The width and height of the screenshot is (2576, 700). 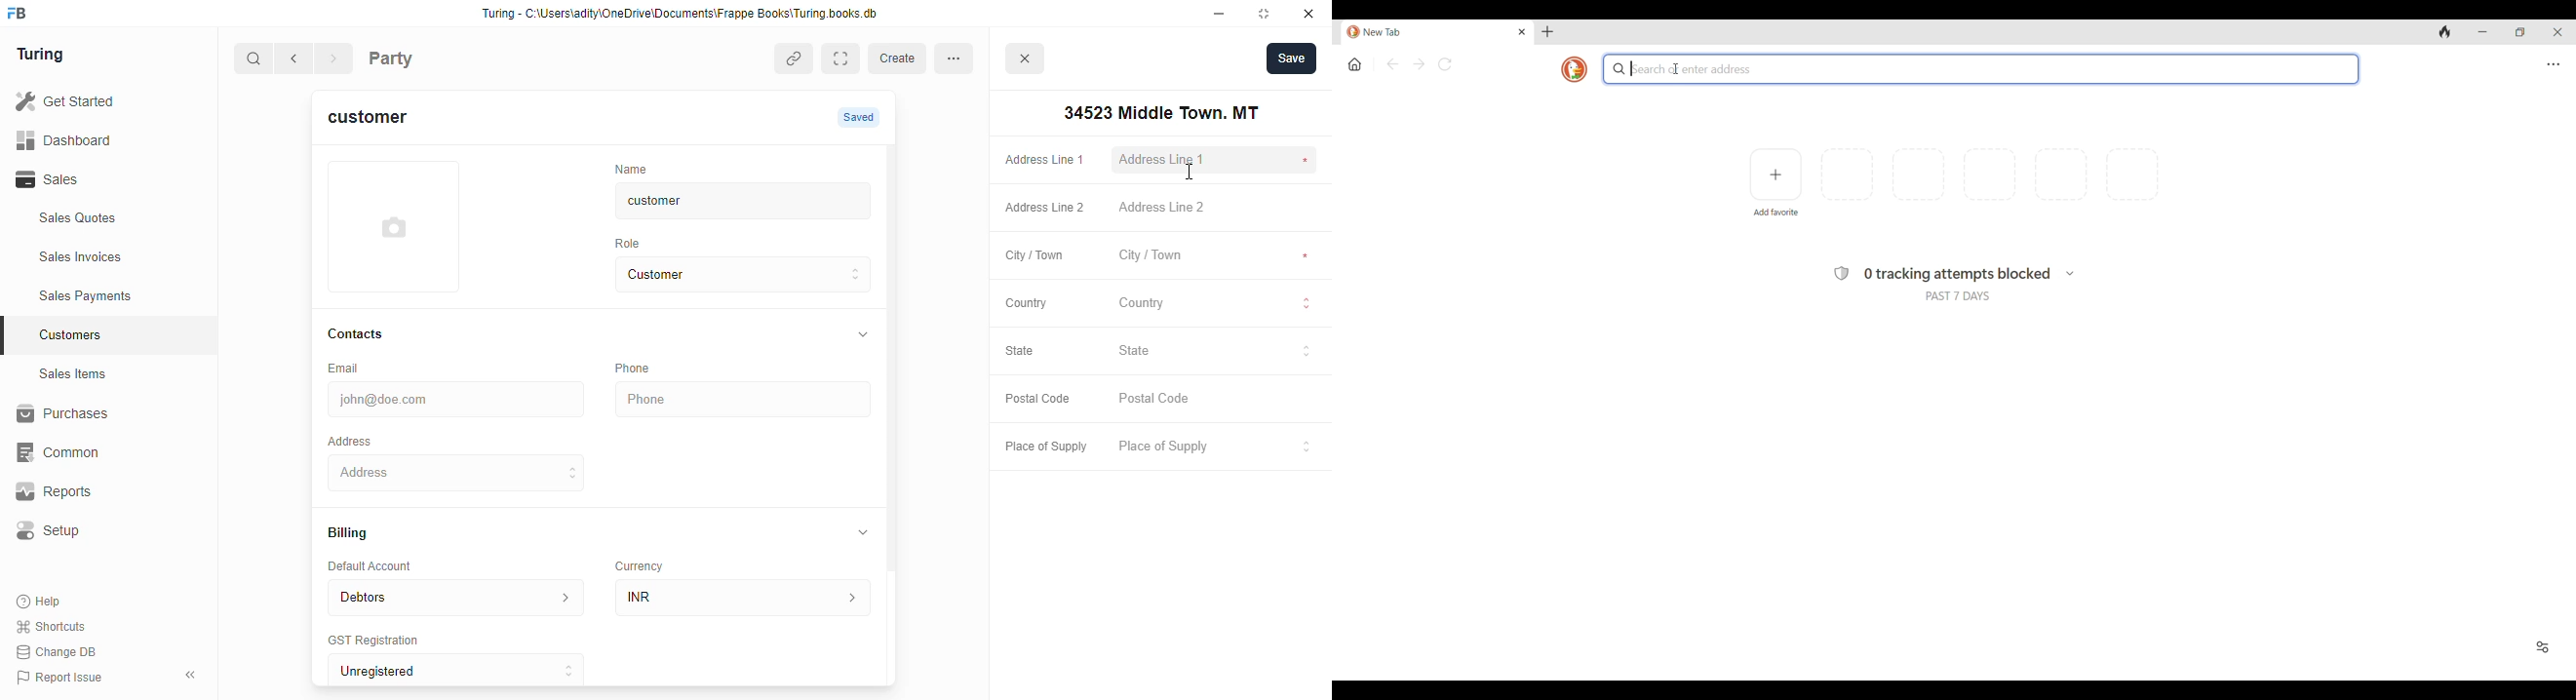 What do you see at coordinates (1040, 209) in the screenshot?
I see `Address Line 2` at bounding box center [1040, 209].